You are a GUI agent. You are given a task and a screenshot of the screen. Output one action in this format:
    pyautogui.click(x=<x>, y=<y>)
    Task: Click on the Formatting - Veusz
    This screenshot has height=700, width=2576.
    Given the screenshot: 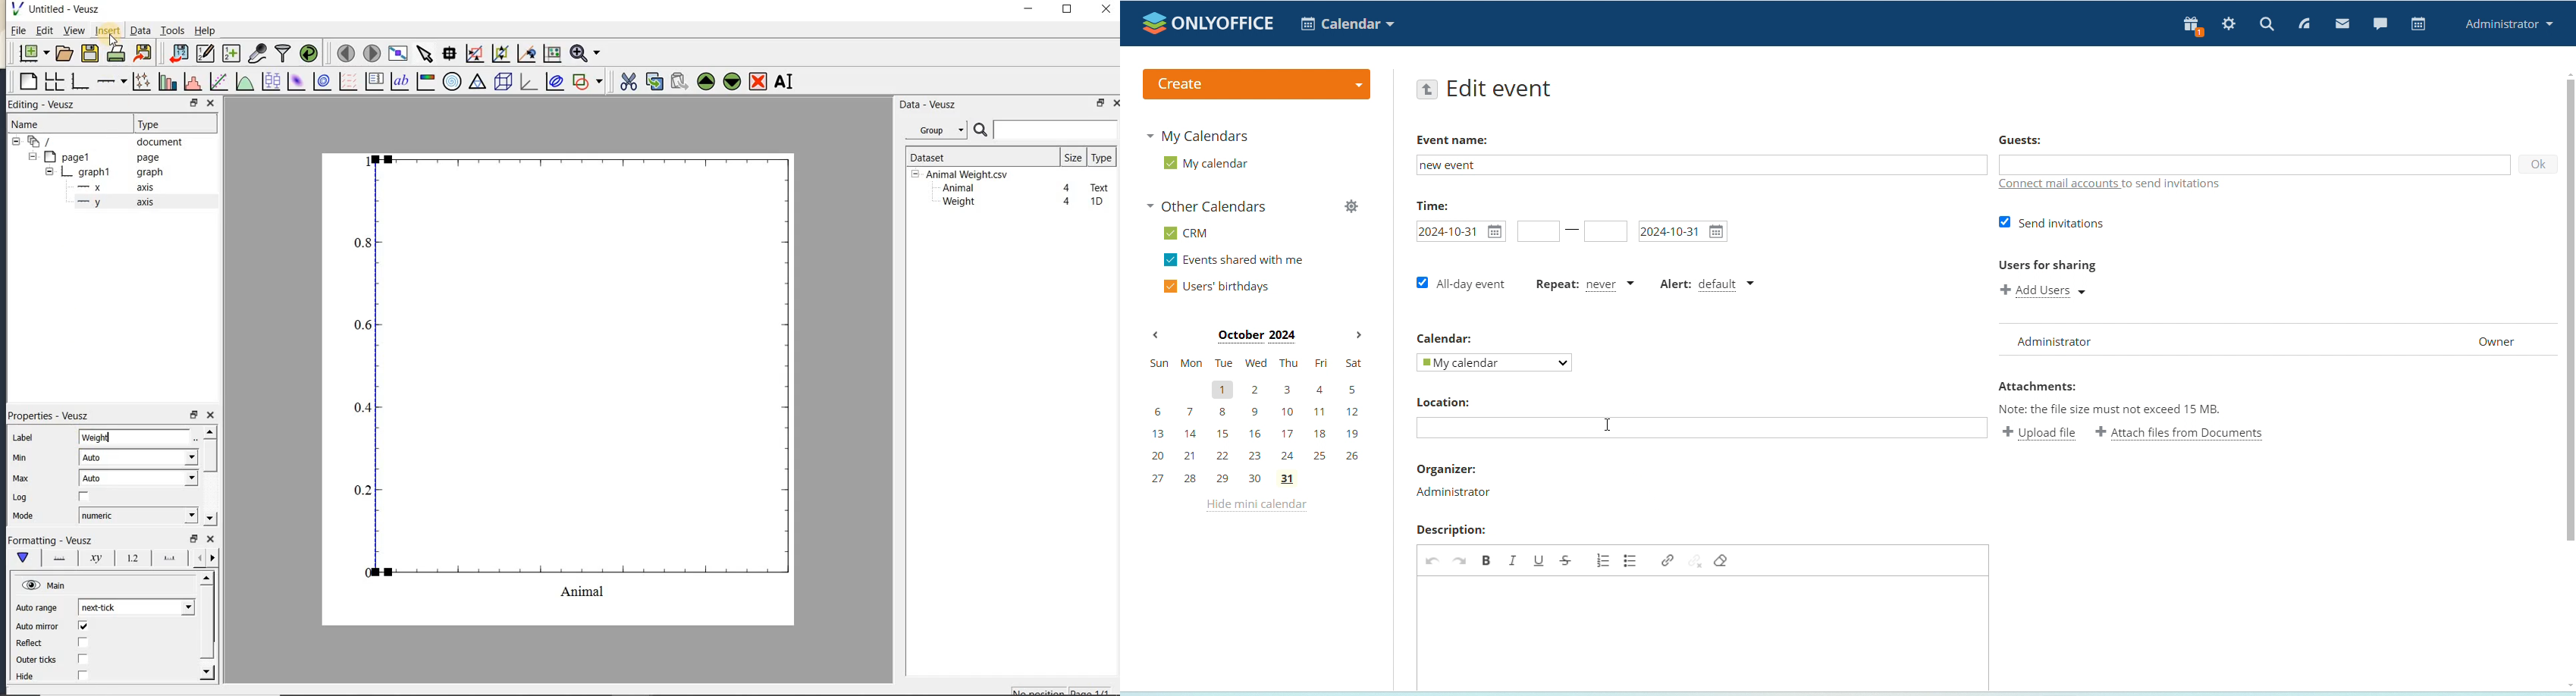 What is the action you would take?
    pyautogui.click(x=50, y=541)
    